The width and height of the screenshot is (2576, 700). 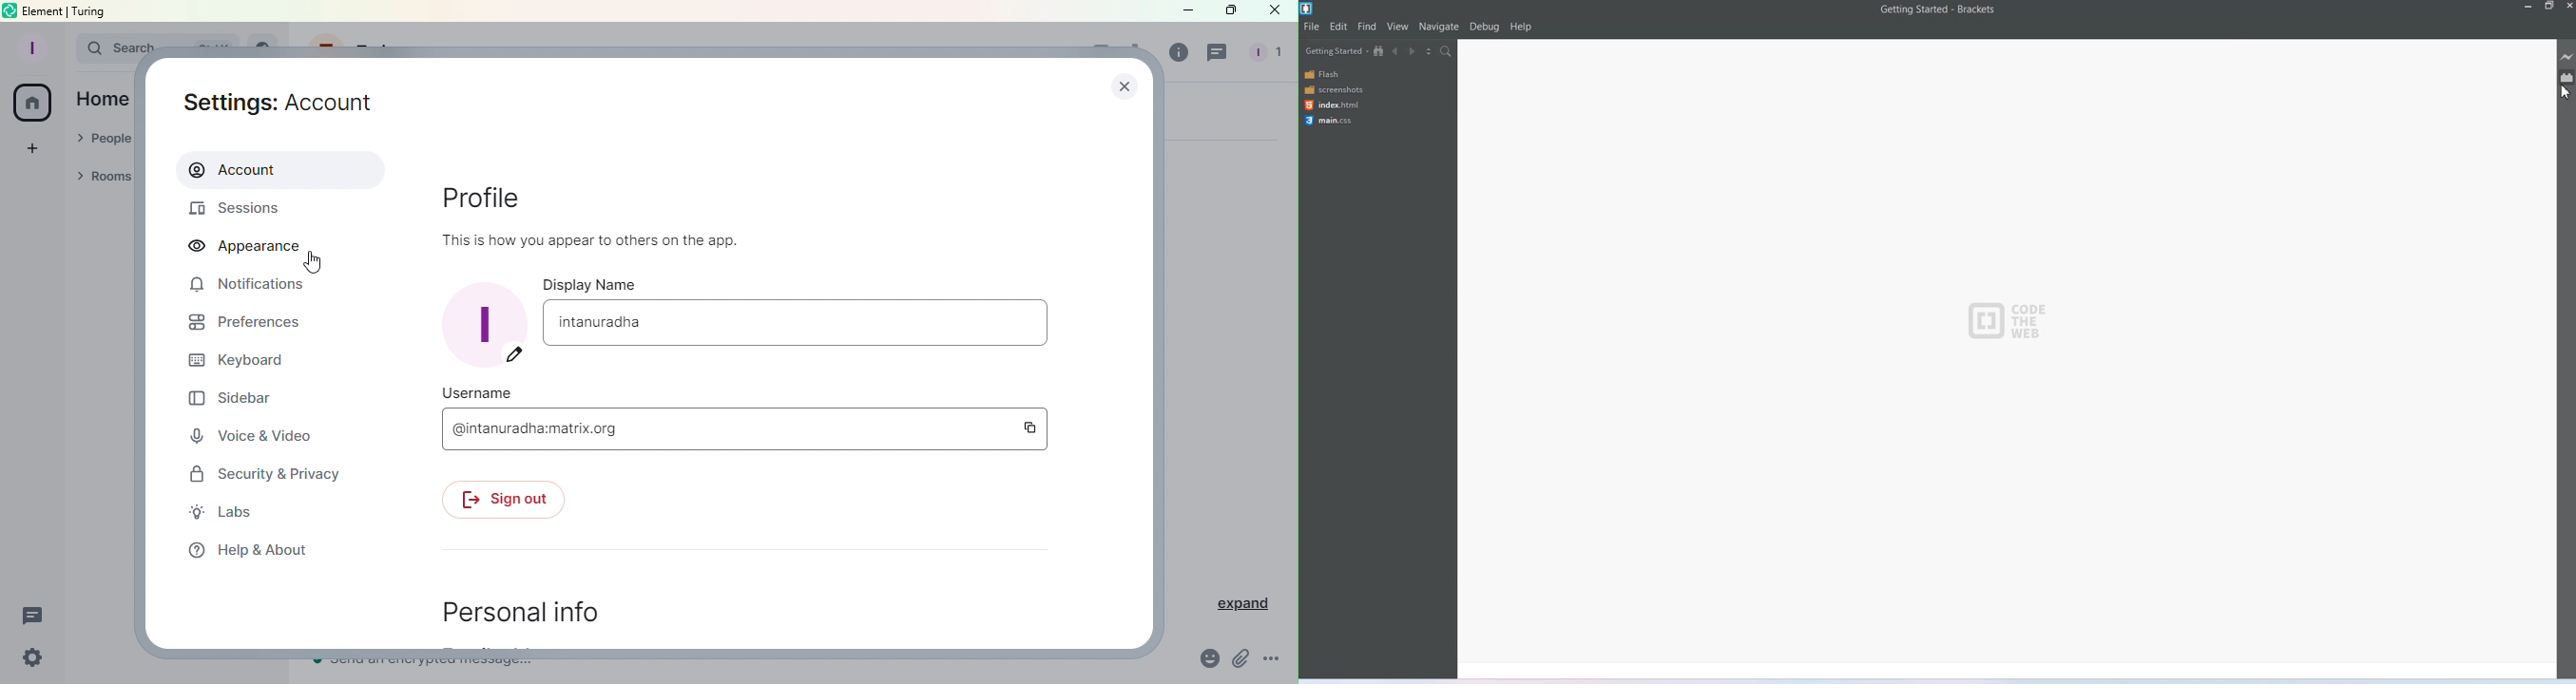 What do you see at coordinates (242, 548) in the screenshot?
I see `Help and about` at bounding box center [242, 548].